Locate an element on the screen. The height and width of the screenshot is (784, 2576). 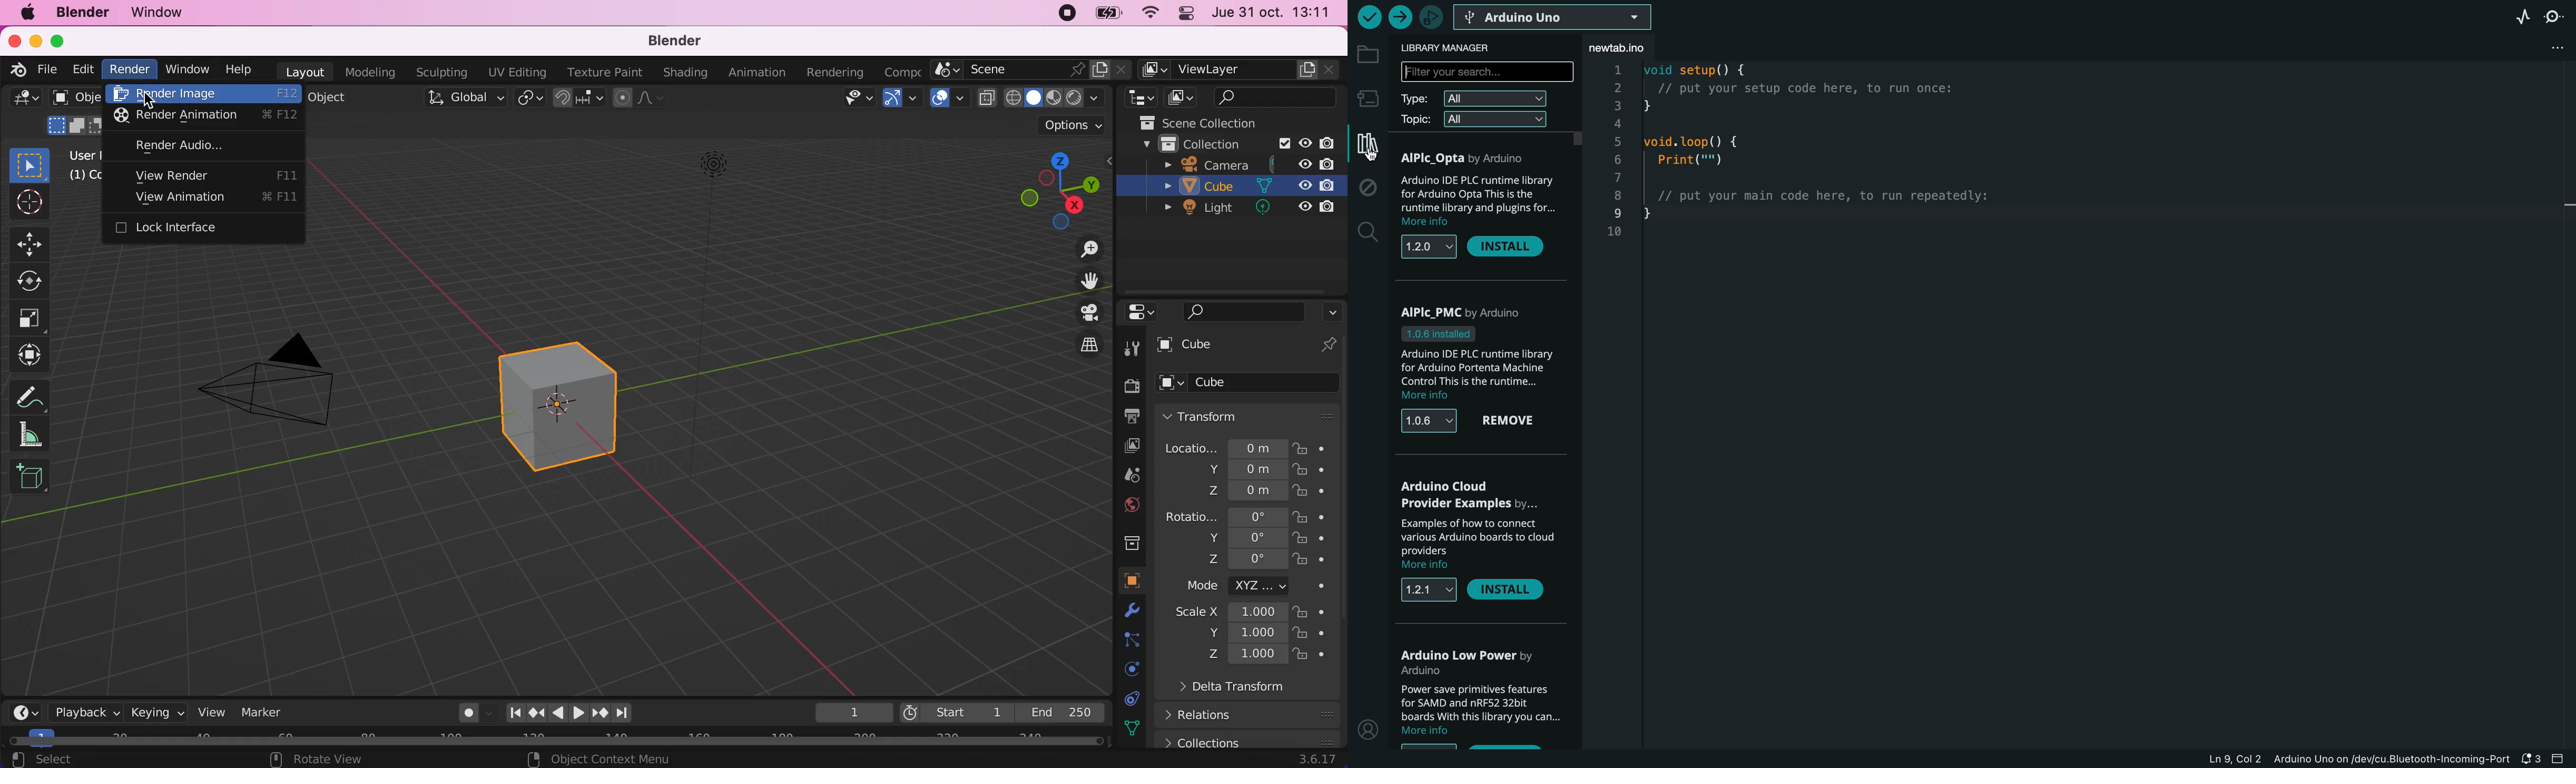
collection is located at coordinates (1131, 541).